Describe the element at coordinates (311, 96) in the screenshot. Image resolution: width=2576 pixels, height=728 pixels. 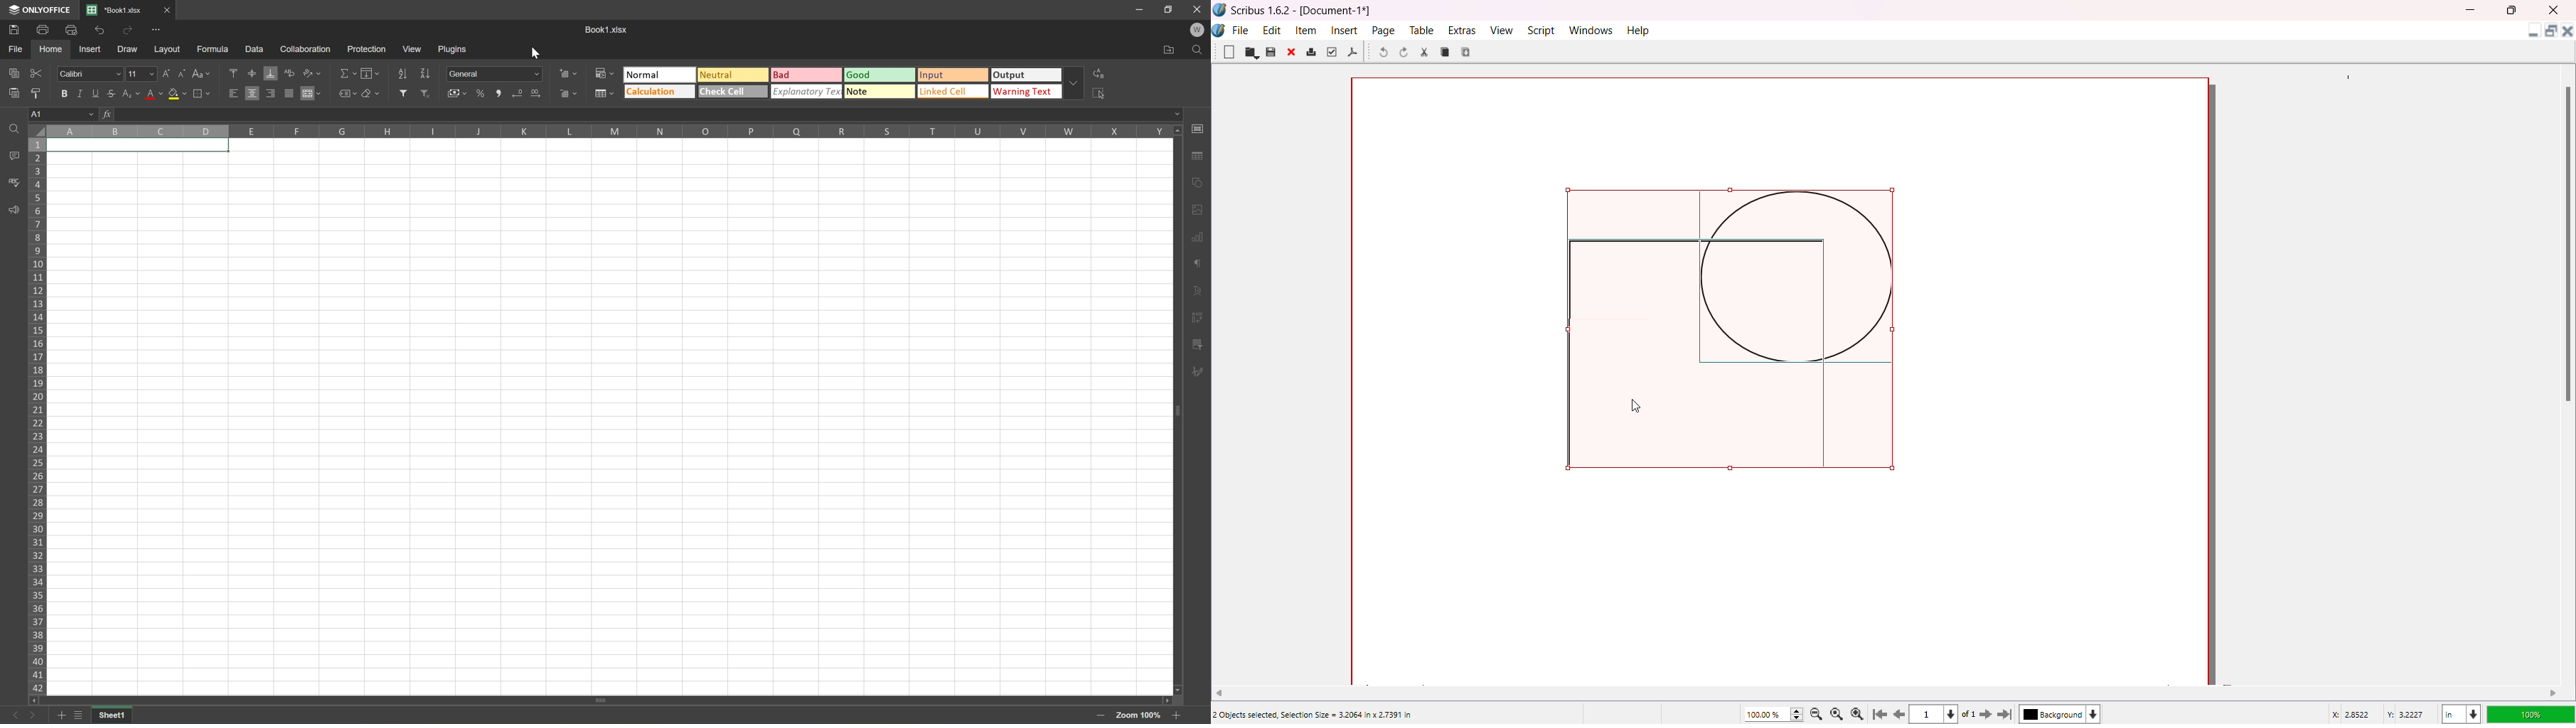
I see `Merge and  center` at that location.